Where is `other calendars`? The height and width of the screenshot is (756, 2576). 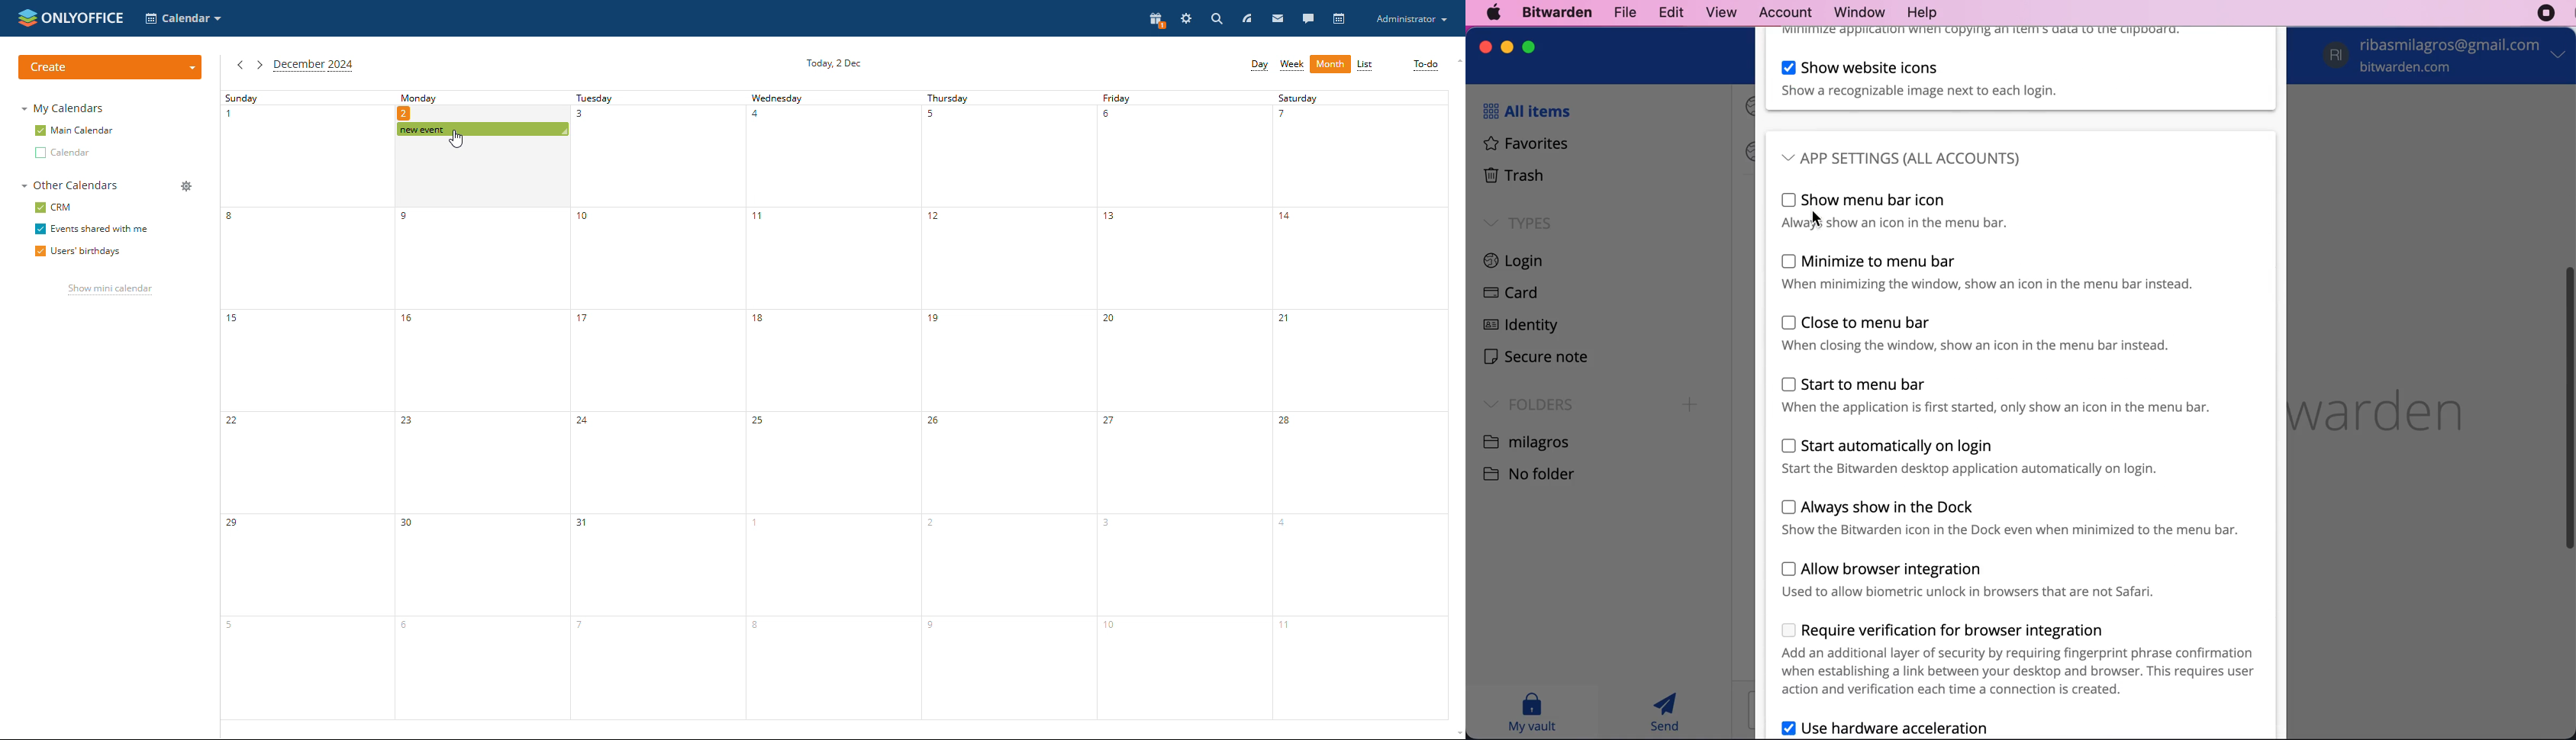
other calendars is located at coordinates (70, 185).